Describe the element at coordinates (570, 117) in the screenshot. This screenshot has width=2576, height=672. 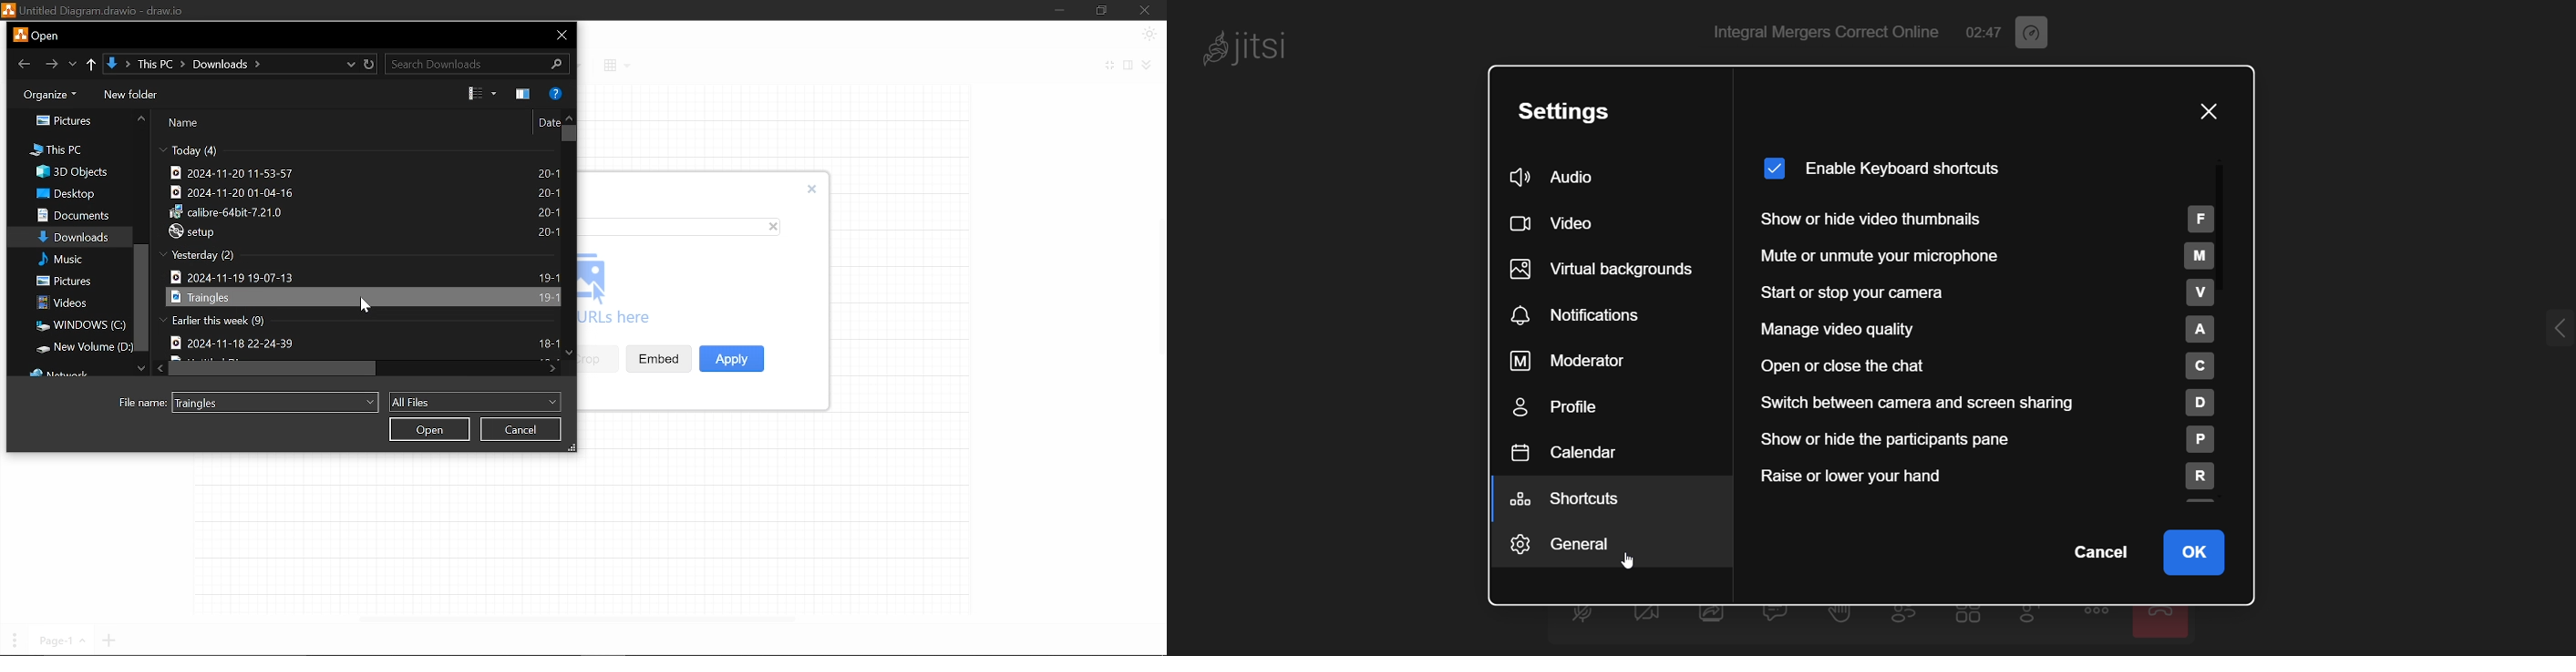
I see `Move up in files in "Downloads"` at that location.